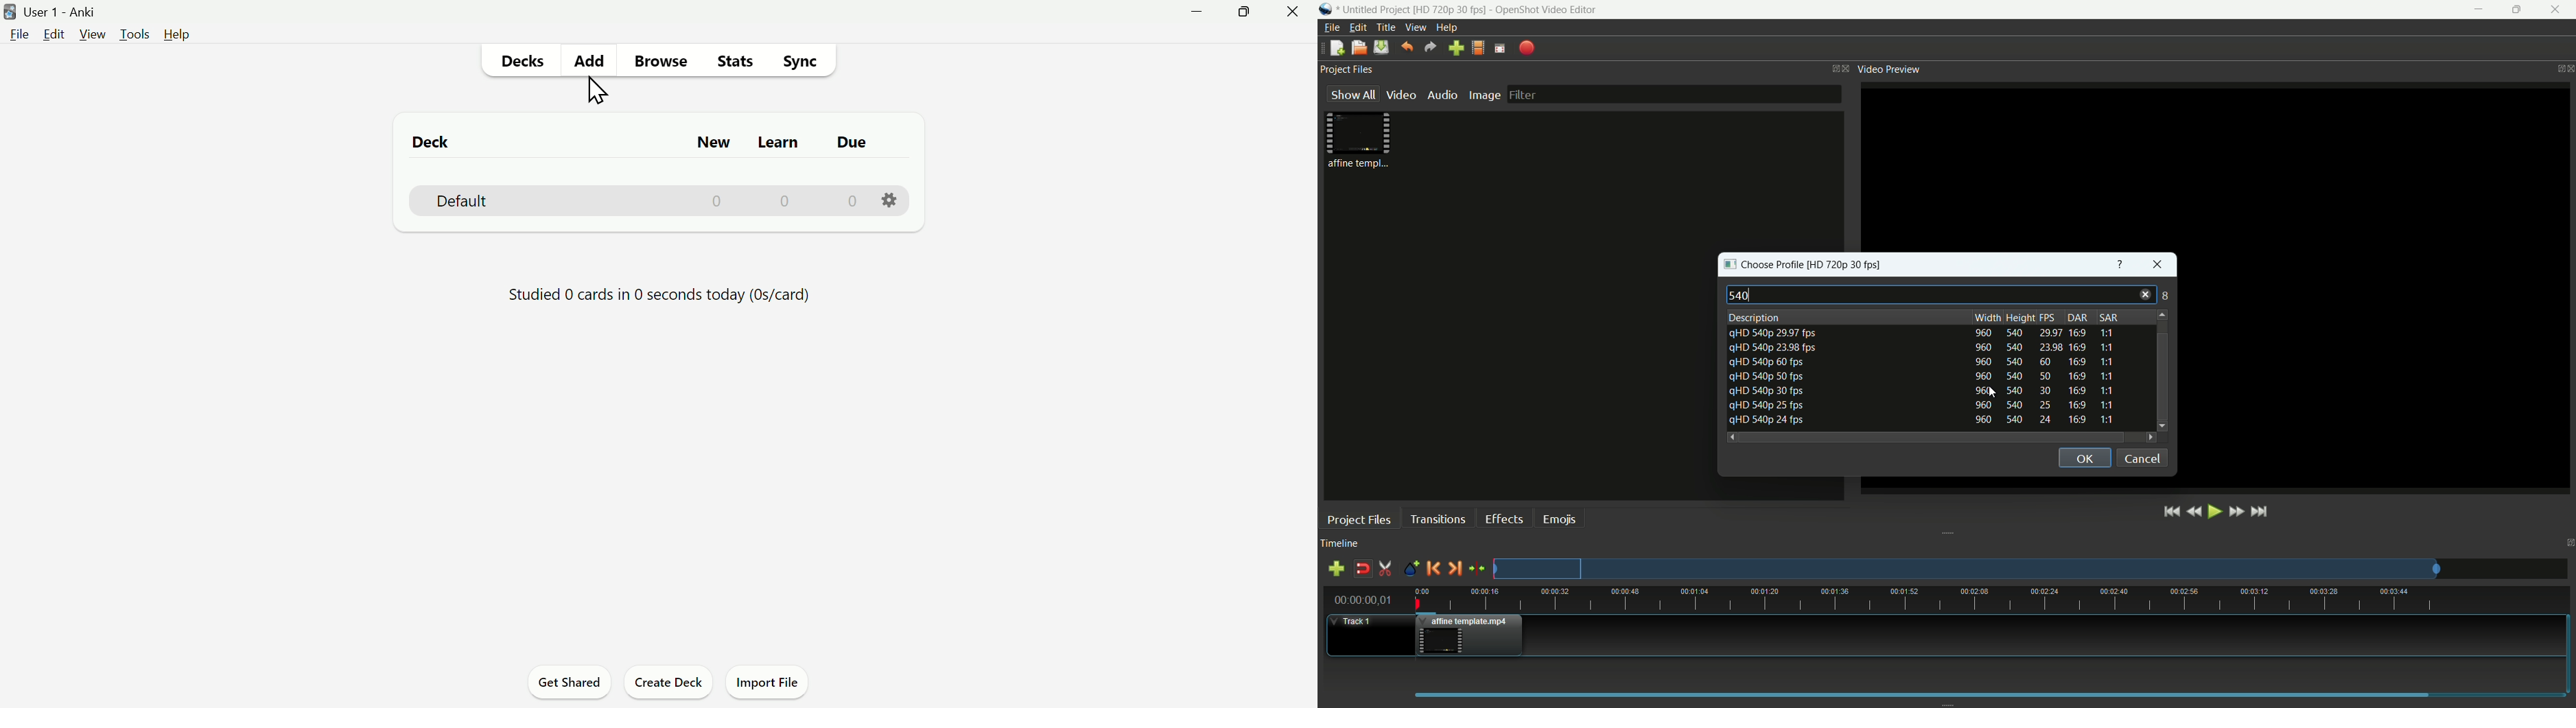 Image resolution: width=2576 pixels, height=728 pixels. I want to click on center the timeline on the playhead, so click(1476, 568).